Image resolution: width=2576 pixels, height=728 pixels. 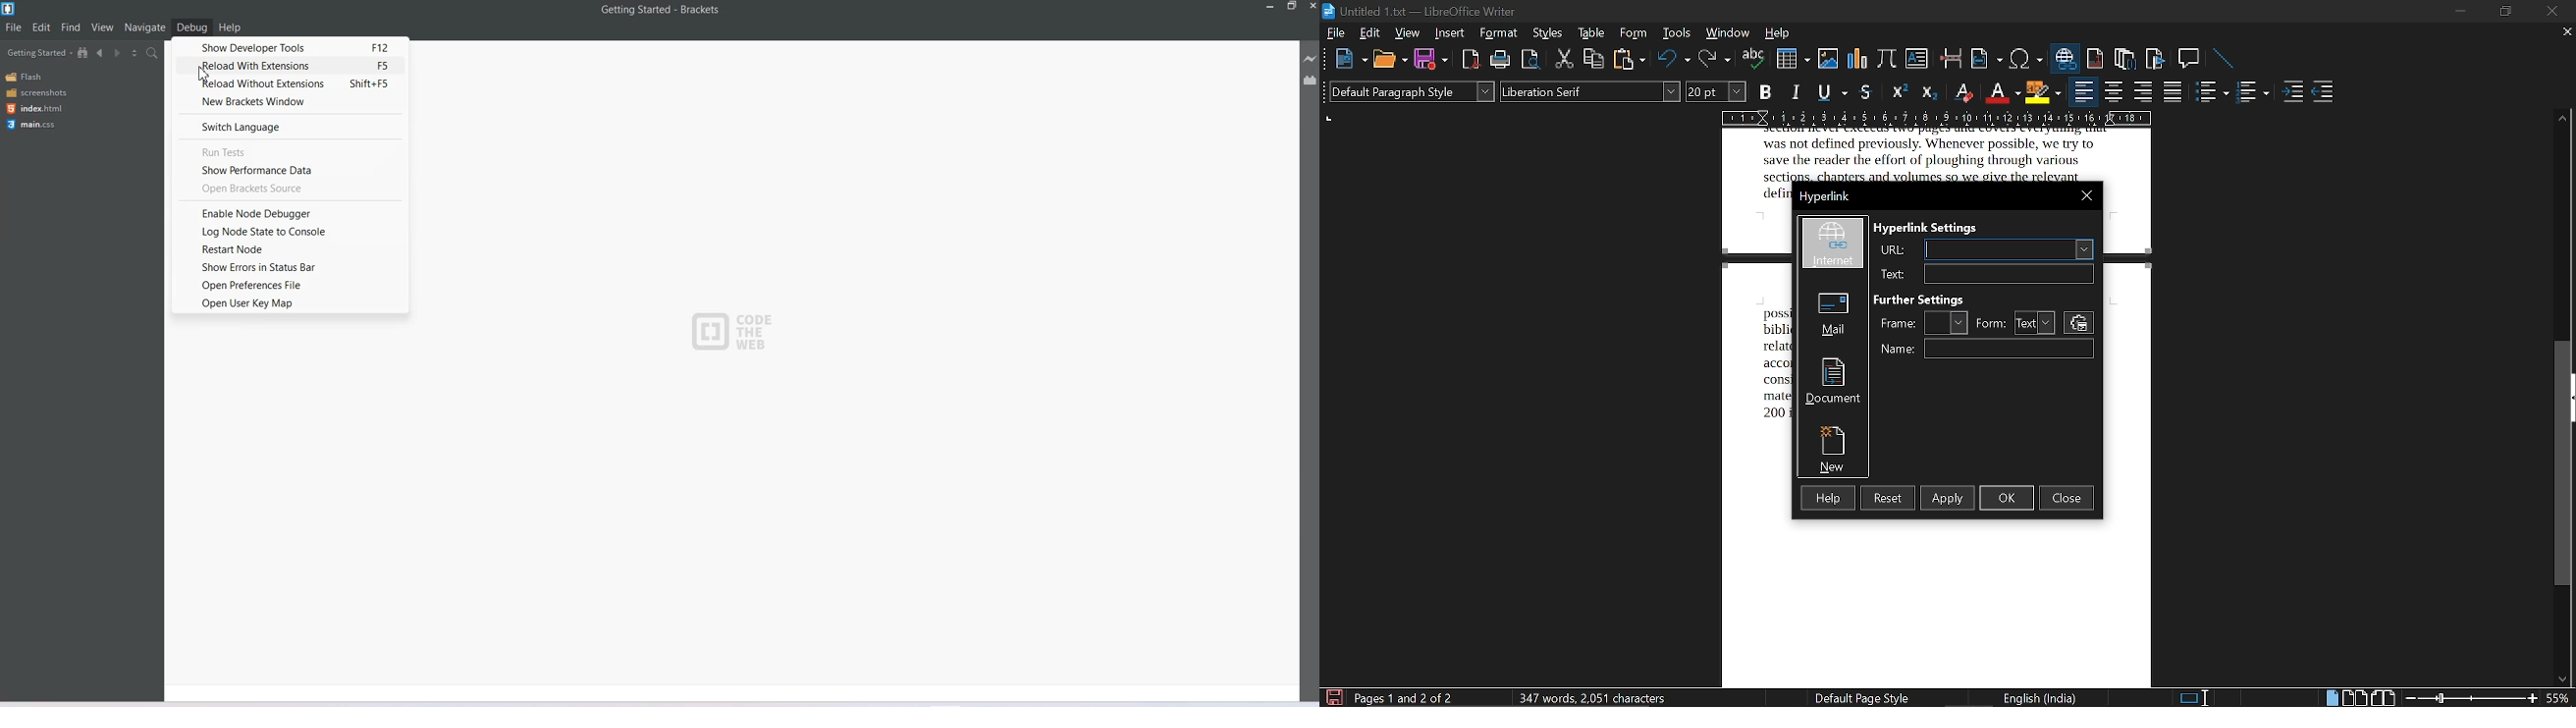 I want to click on close, so click(x=2088, y=194).